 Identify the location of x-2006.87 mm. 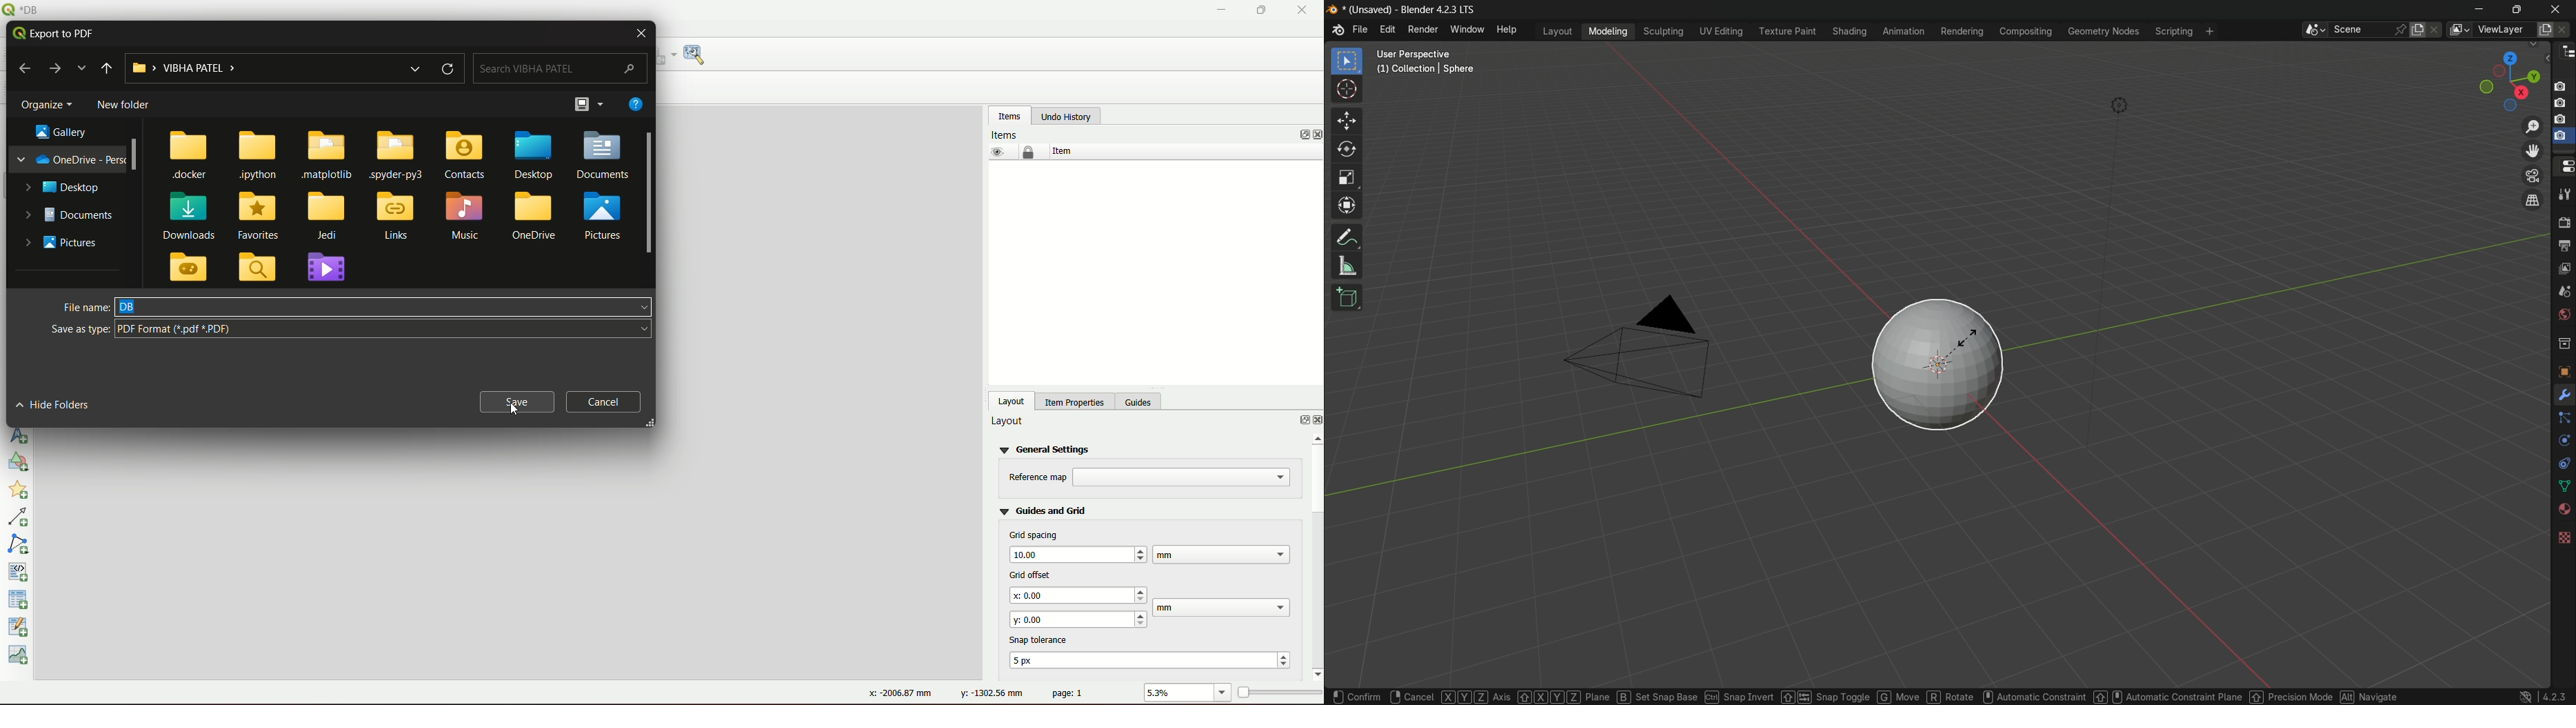
(895, 693).